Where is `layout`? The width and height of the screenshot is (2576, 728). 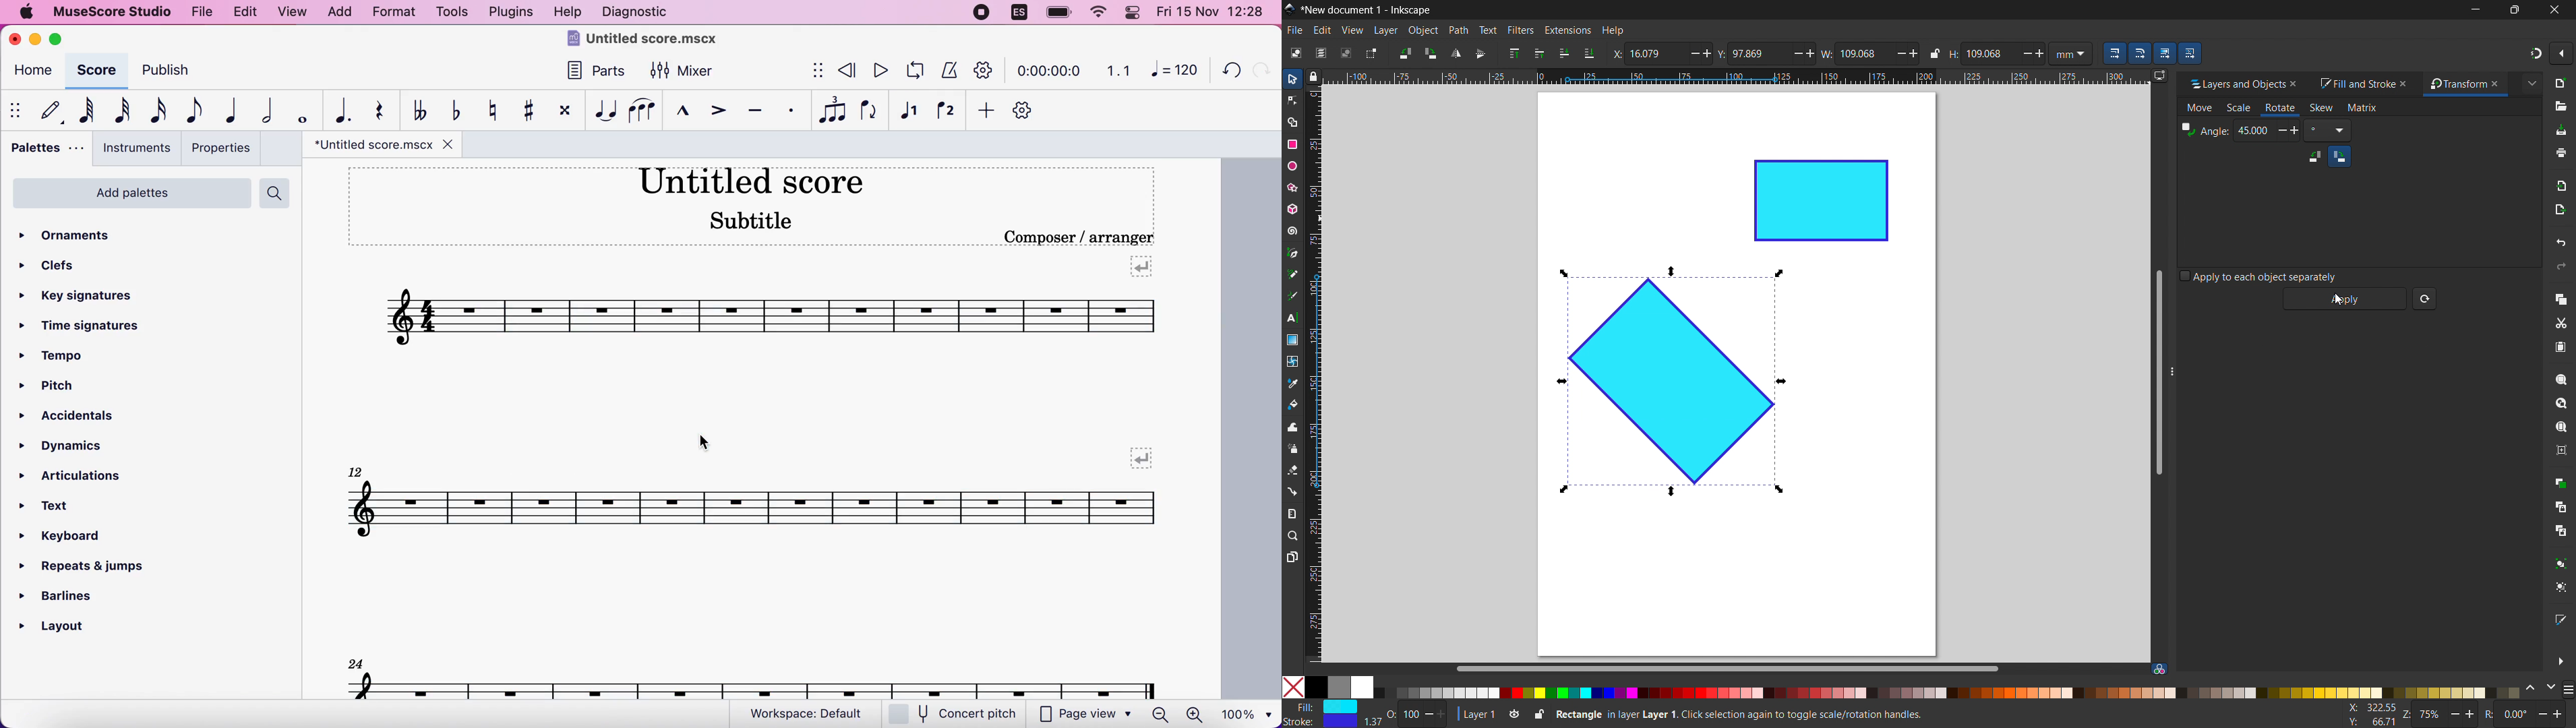 layout is located at coordinates (65, 623).